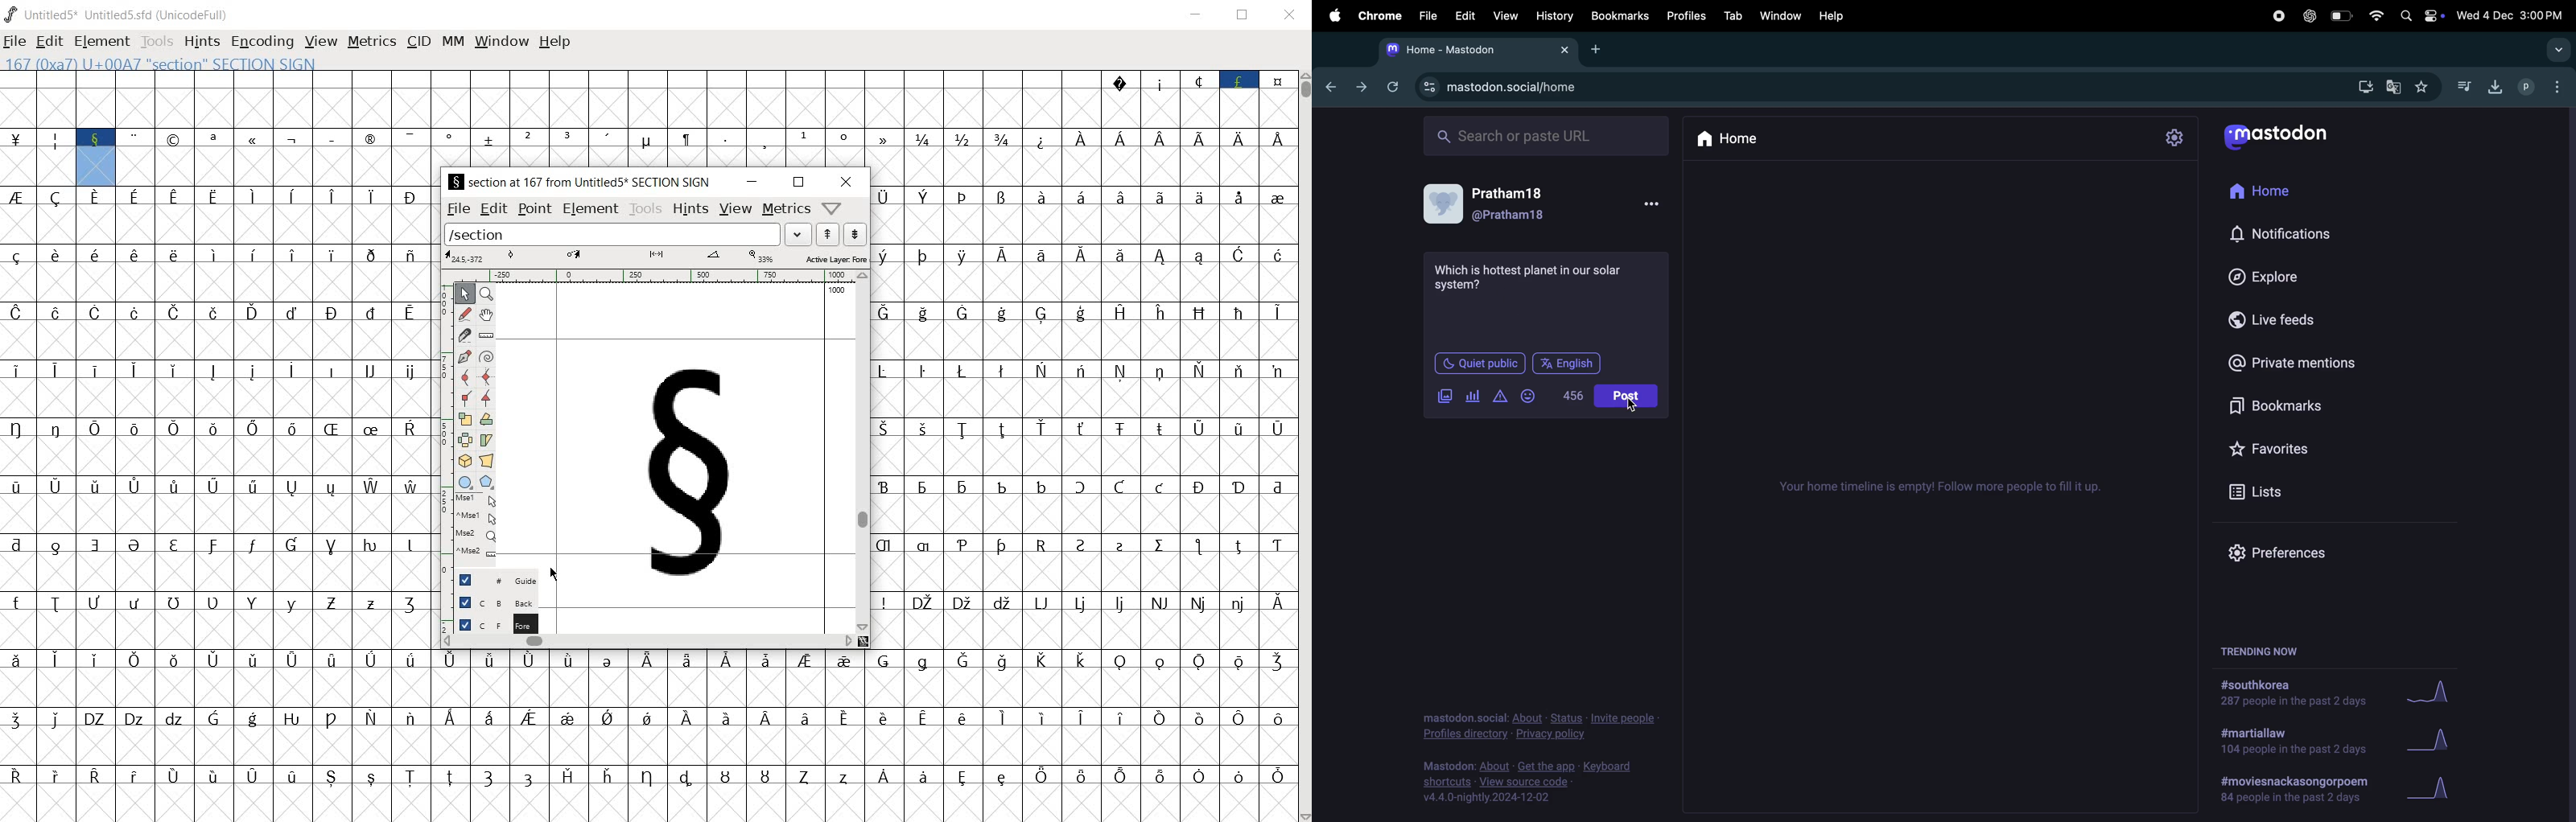  What do you see at coordinates (965, 138) in the screenshot?
I see `fractions` at bounding box center [965, 138].